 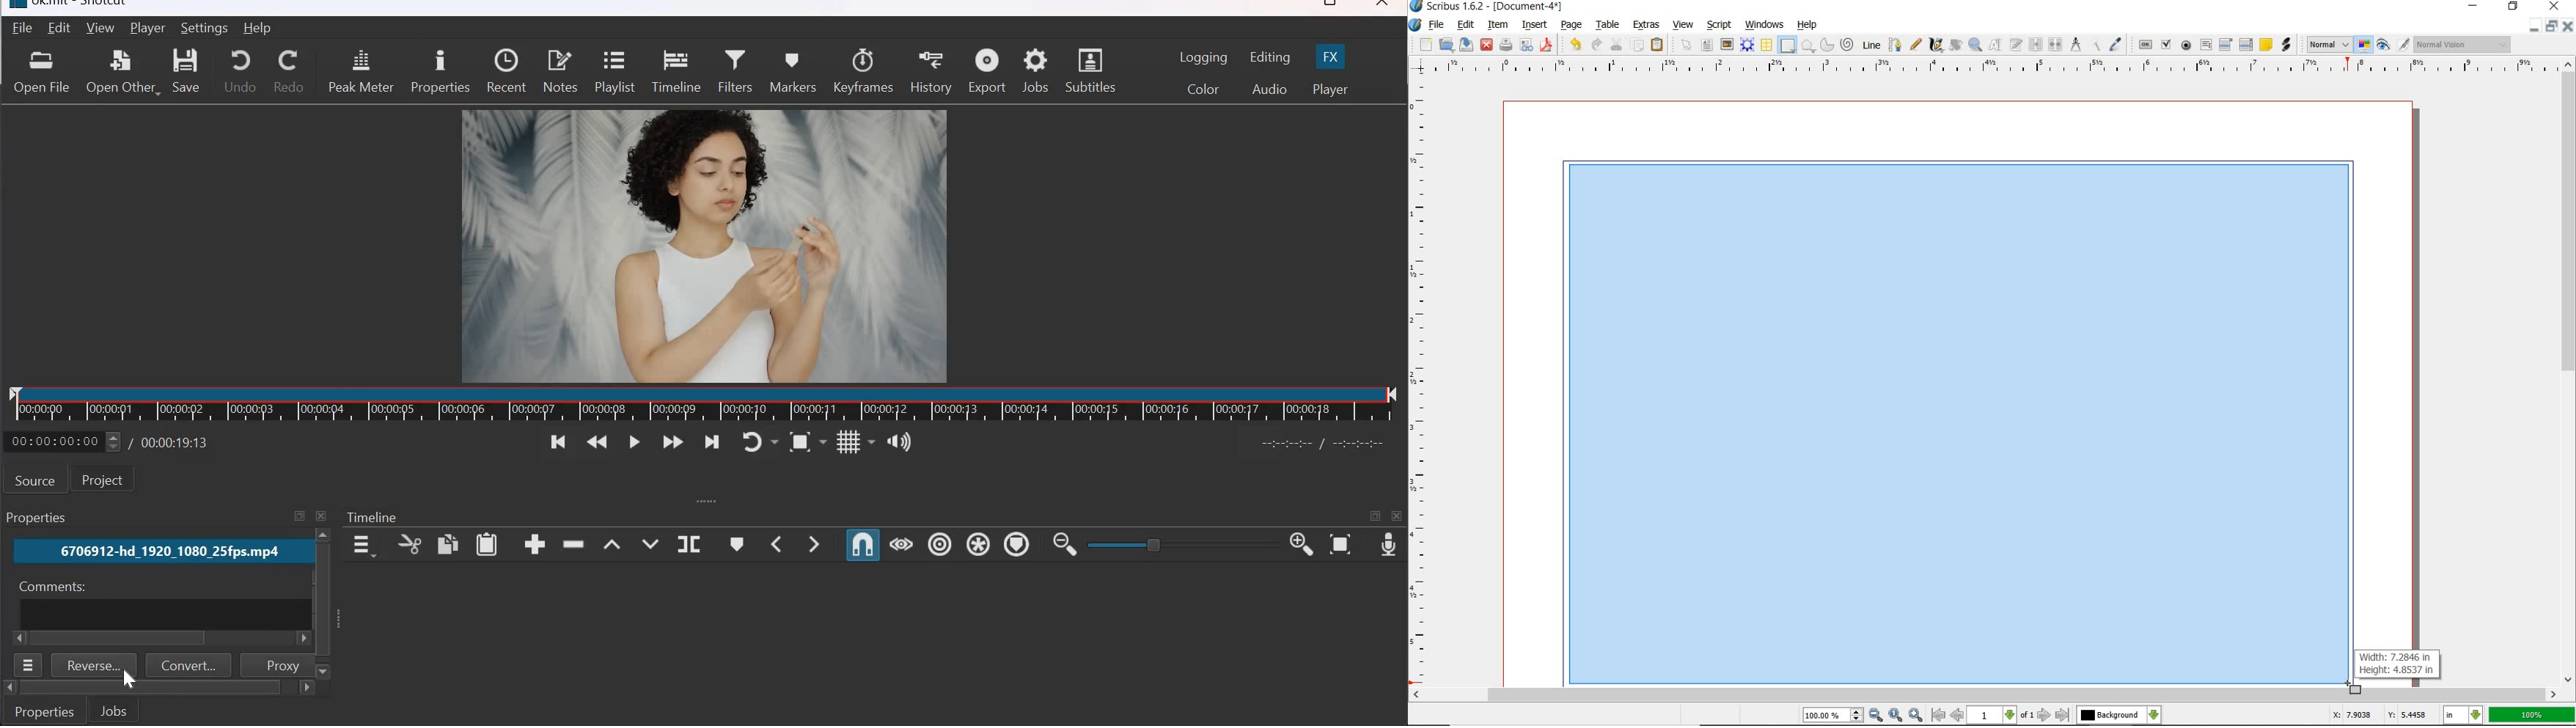 What do you see at coordinates (2568, 372) in the screenshot?
I see `scrollbar` at bounding box center [2568, 372].